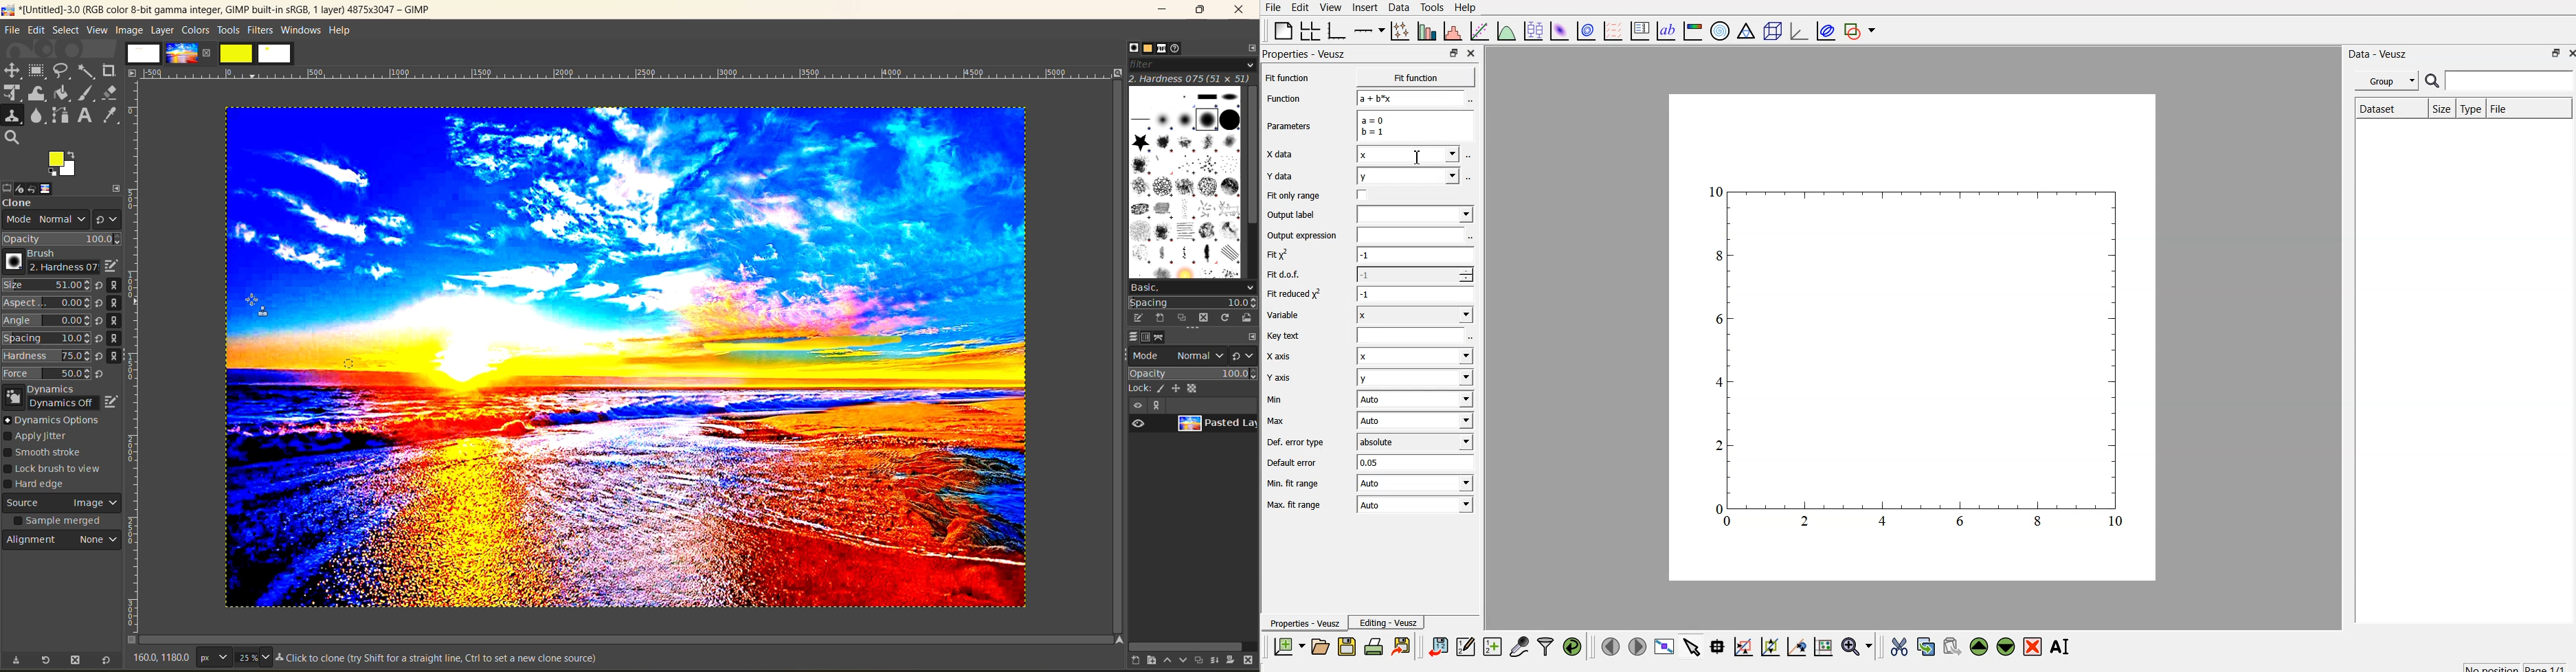  Describe the element at coordinates (1363, 7) in the screenshot. I see `insert` at that location.